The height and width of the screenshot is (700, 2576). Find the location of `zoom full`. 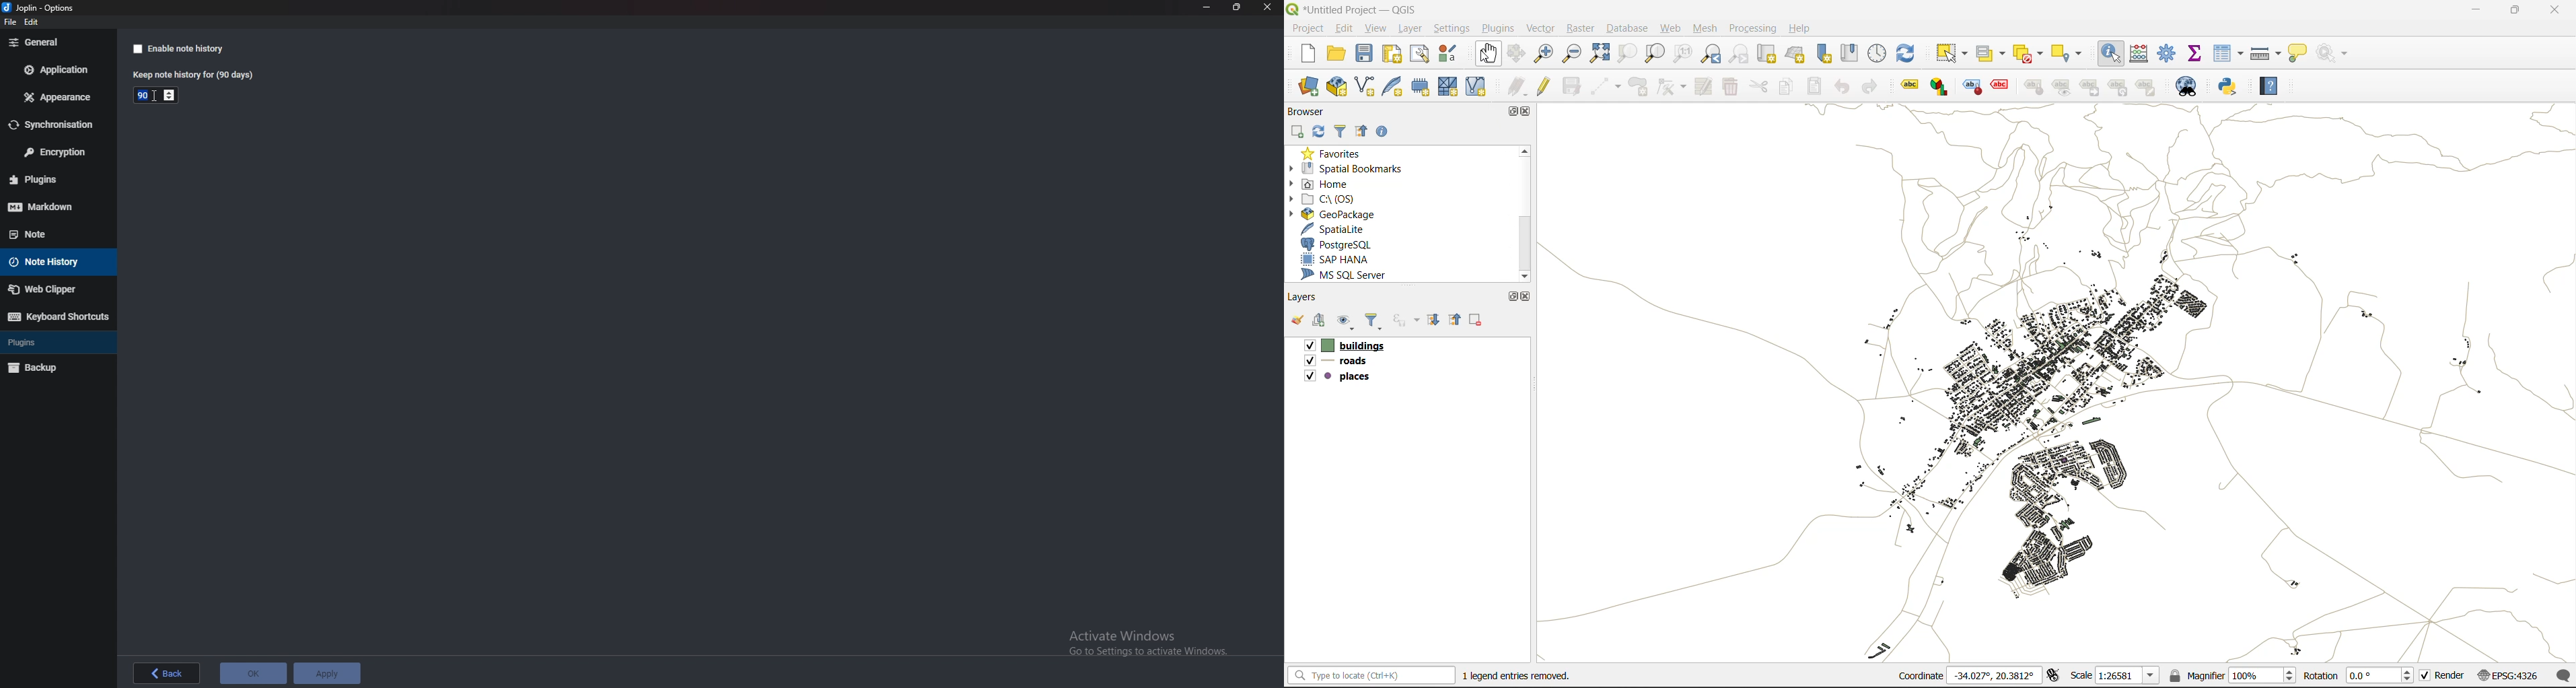

zoom full is located at coordinates (1602, 54).